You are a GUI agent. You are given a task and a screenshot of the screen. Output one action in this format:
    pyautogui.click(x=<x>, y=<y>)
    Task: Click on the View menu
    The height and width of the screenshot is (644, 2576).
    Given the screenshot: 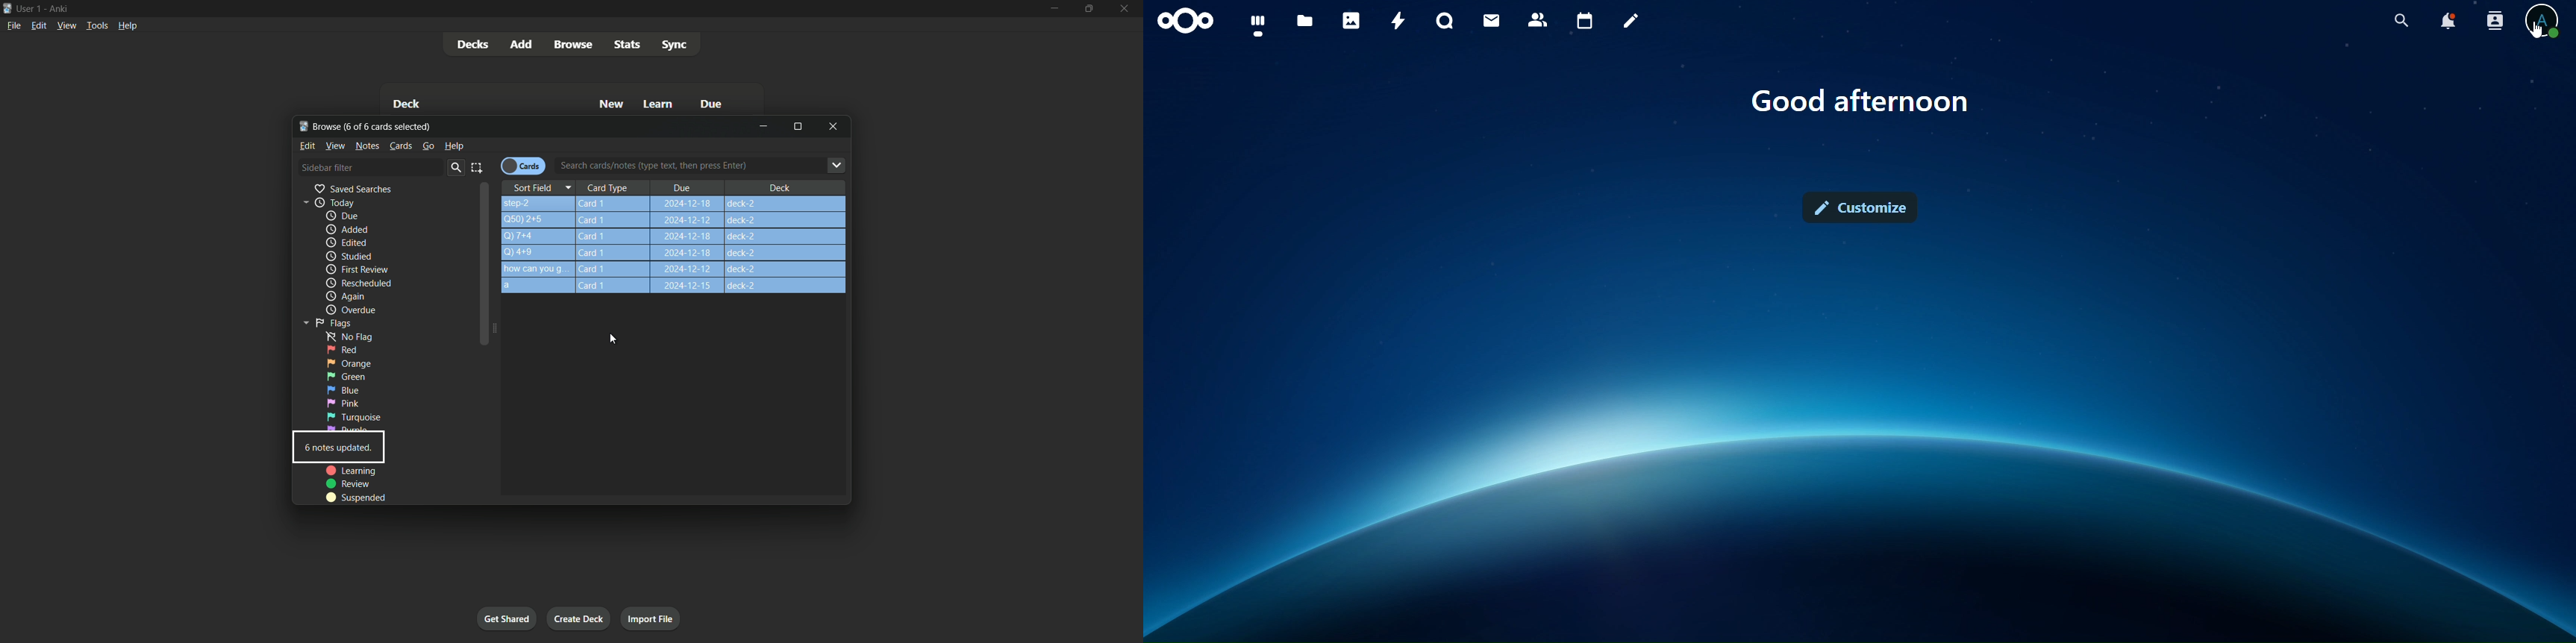 What is the action you would take?
    pyautogui.click(x=66, y=26)
    